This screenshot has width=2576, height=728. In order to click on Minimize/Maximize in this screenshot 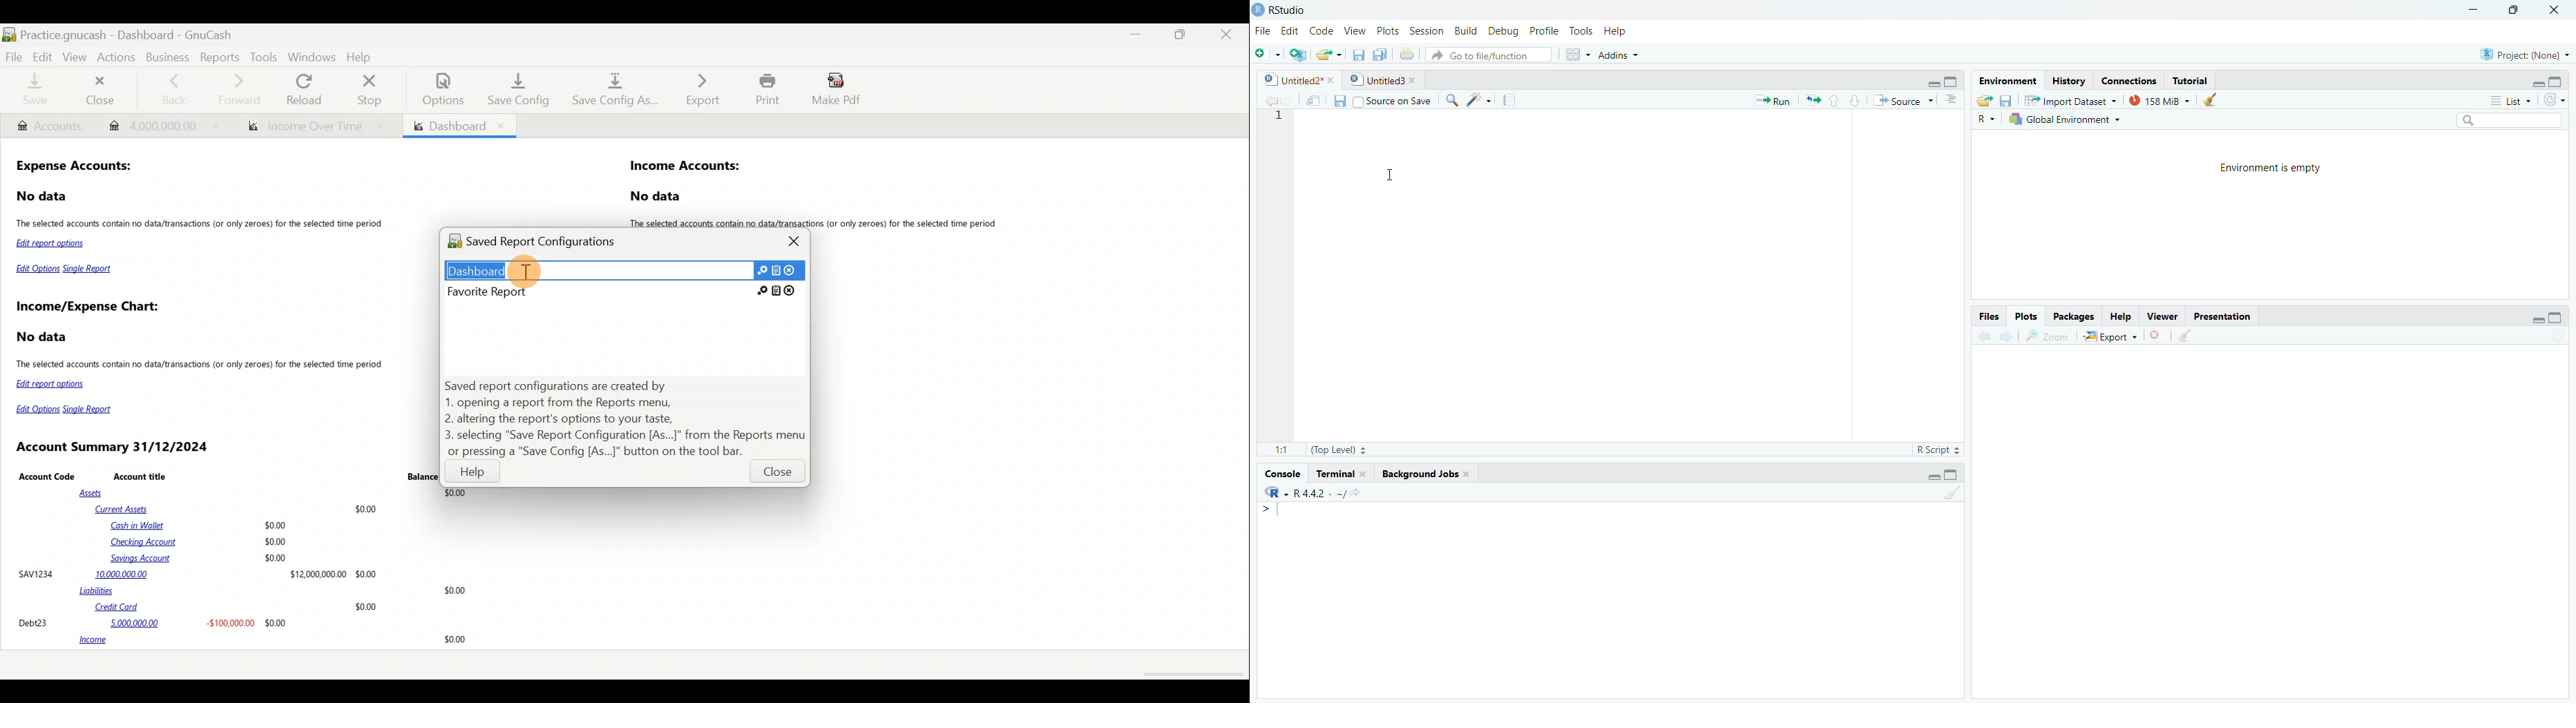, I will do `click(1945, 79)`.